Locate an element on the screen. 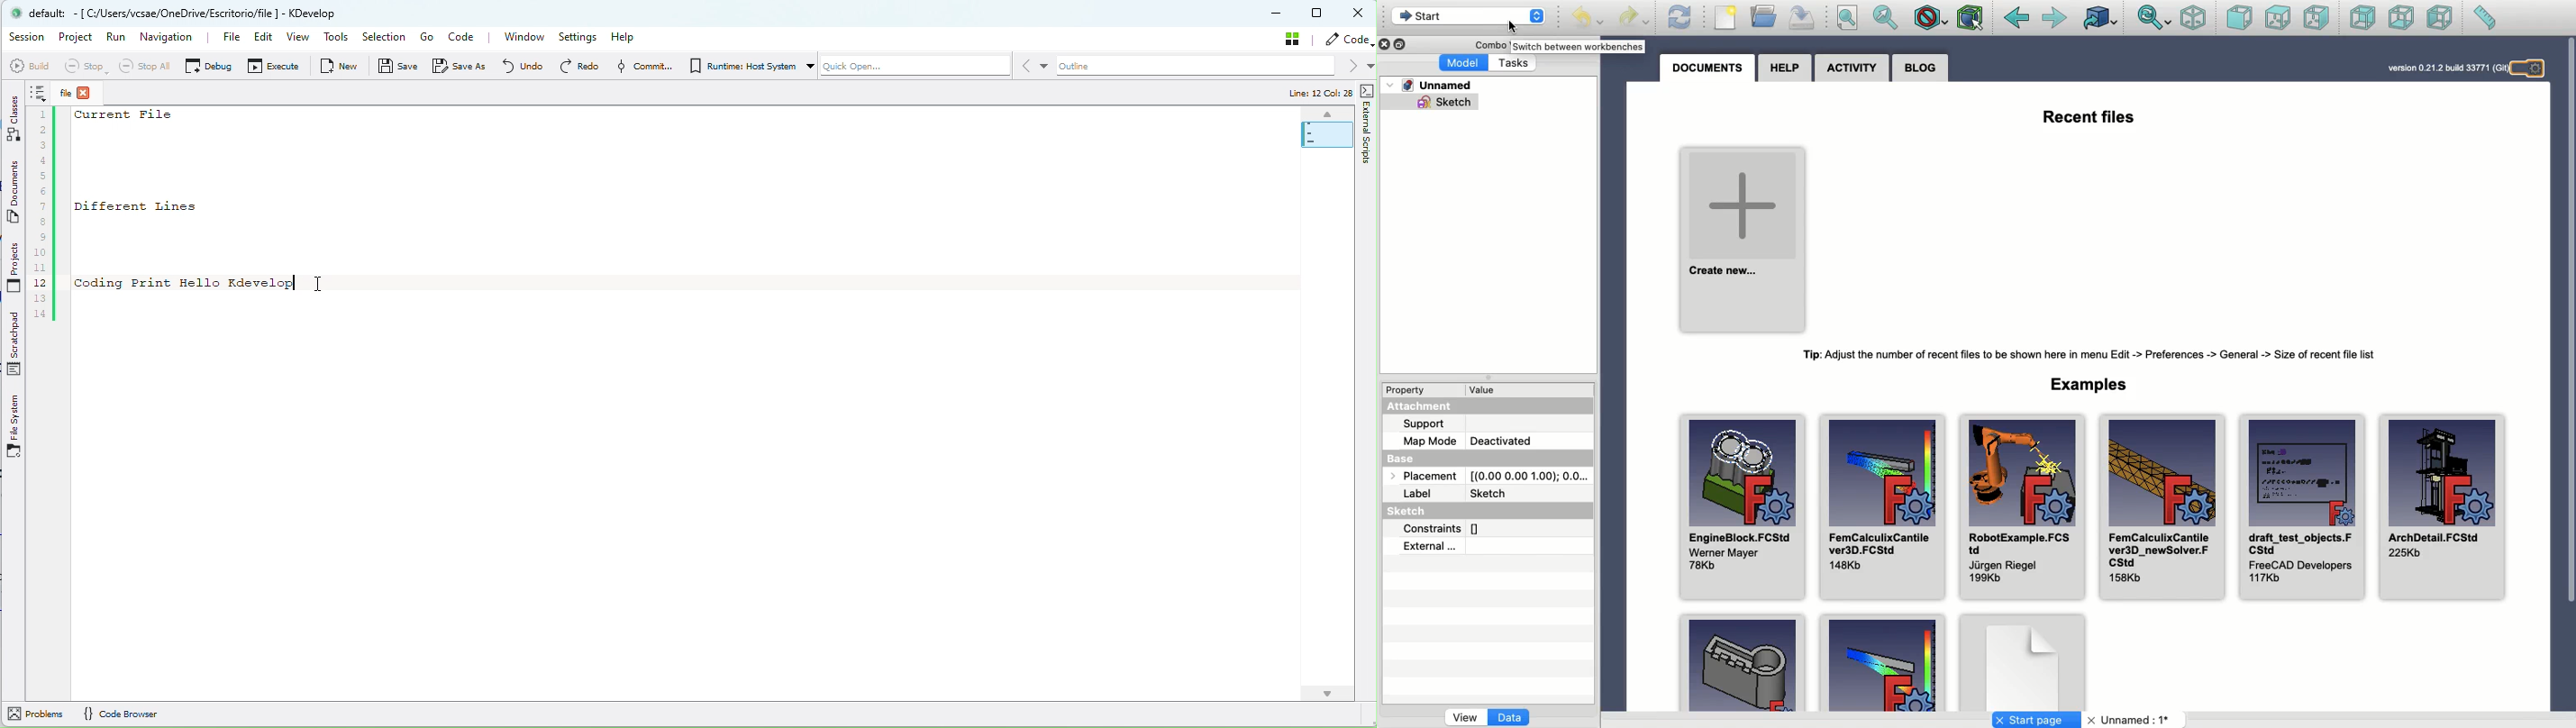 Image resolution: width=2576 pixels, height=728 pixels. Open is located at coordinates (1765, 16).